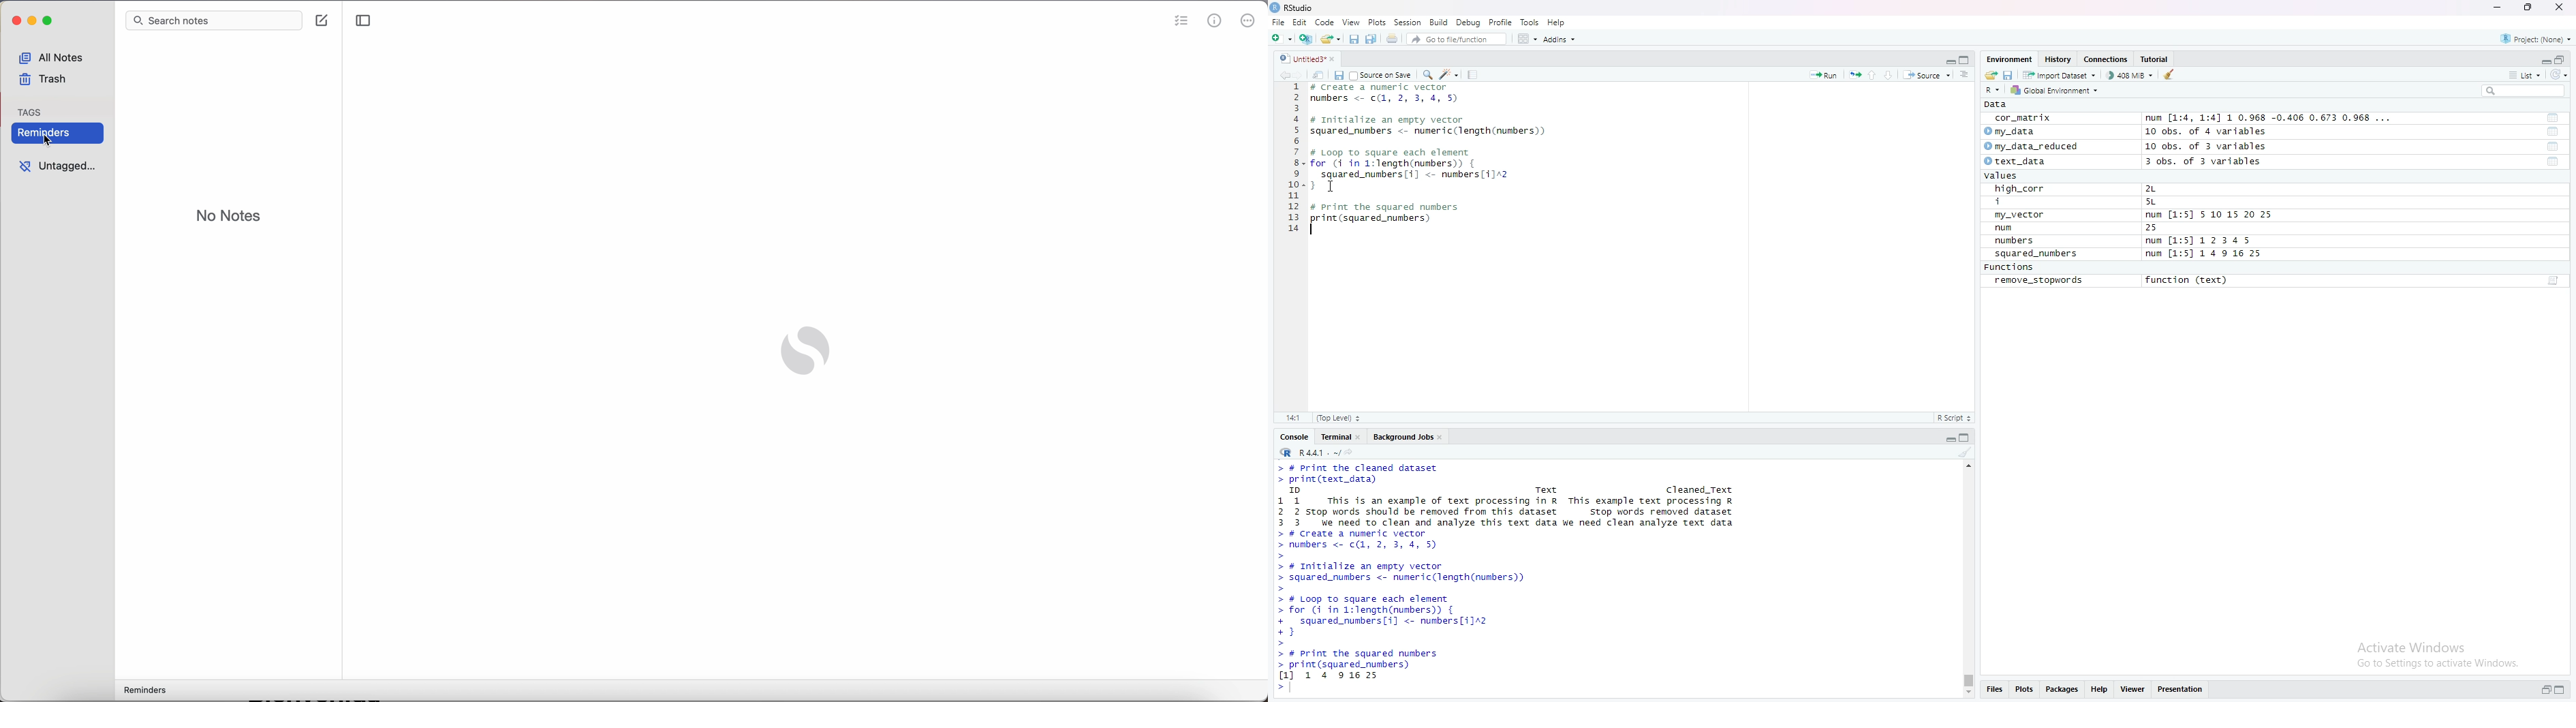 The width and height of the screenshot is (2576, 728). What do you see at coordinates (2561, 59) in the screenshot?
I see `maximize` at bounding box center [2561, 59].